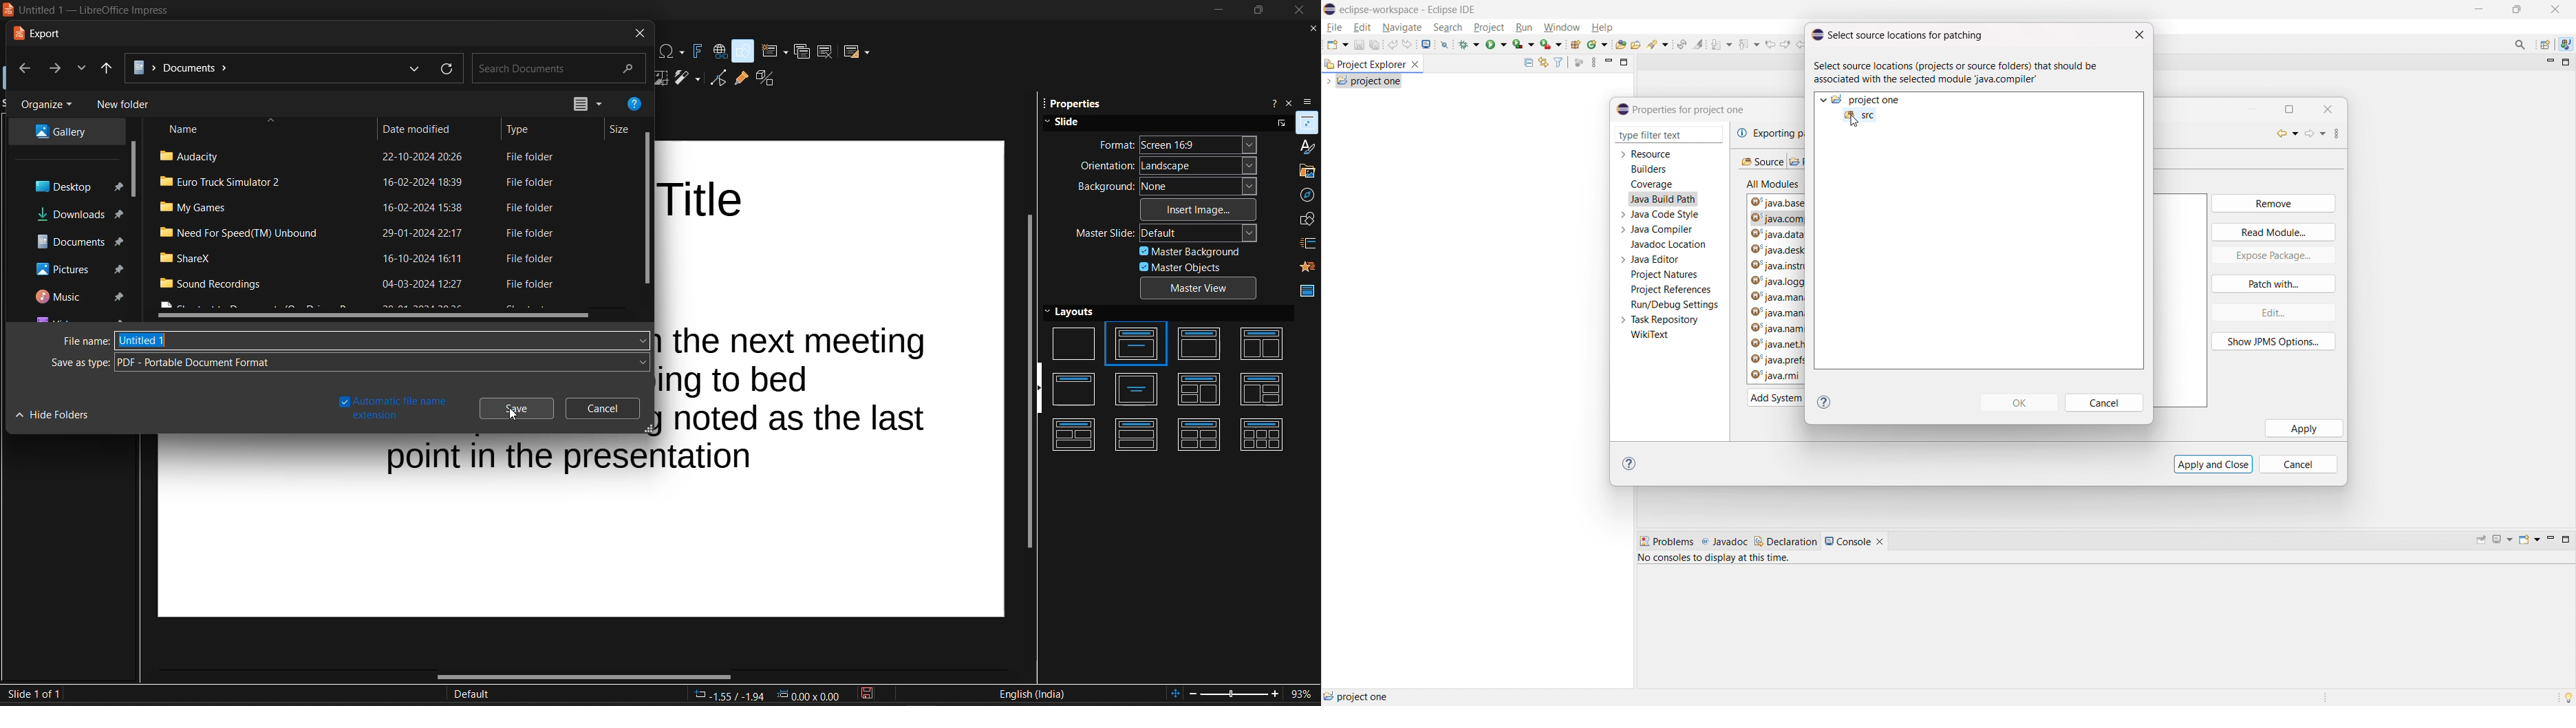 The width and height of the screenshot is (2576, 728). Describe the element at coordinates (78, 214) in the screenshot. I see `Downloads` at that location.